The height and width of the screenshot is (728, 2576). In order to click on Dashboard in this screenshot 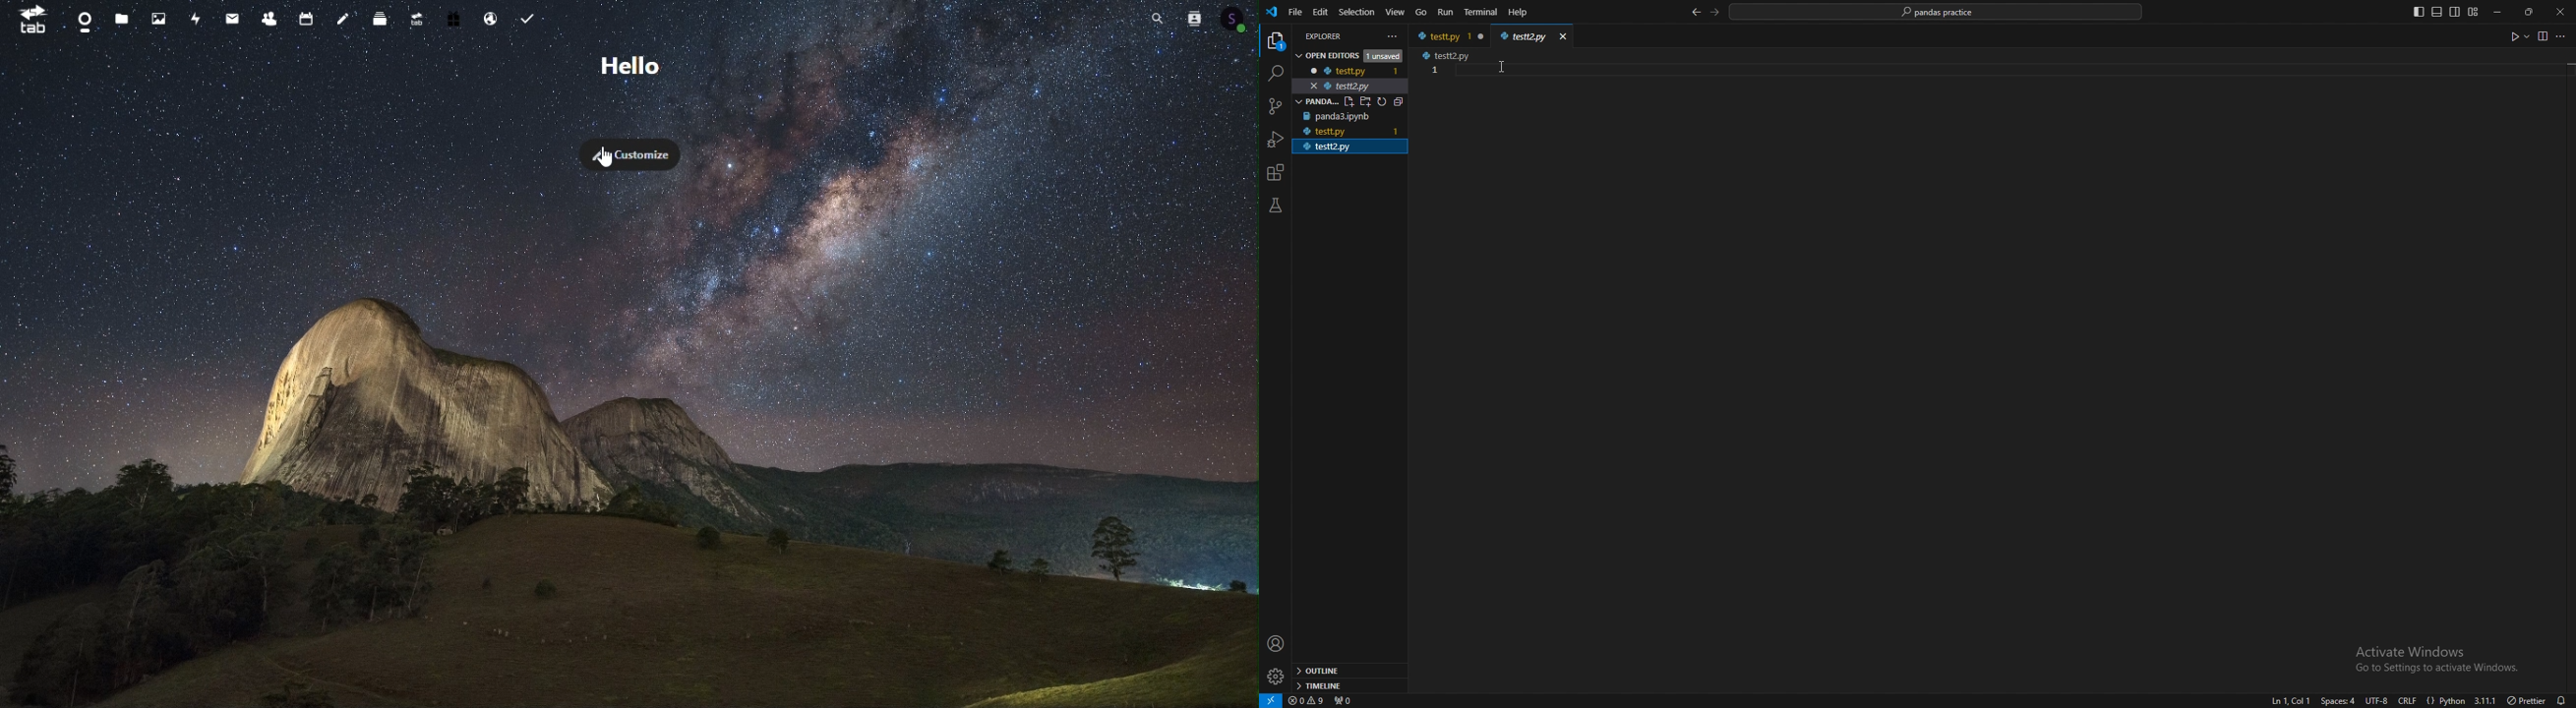, I will do `click(82, 21)`.